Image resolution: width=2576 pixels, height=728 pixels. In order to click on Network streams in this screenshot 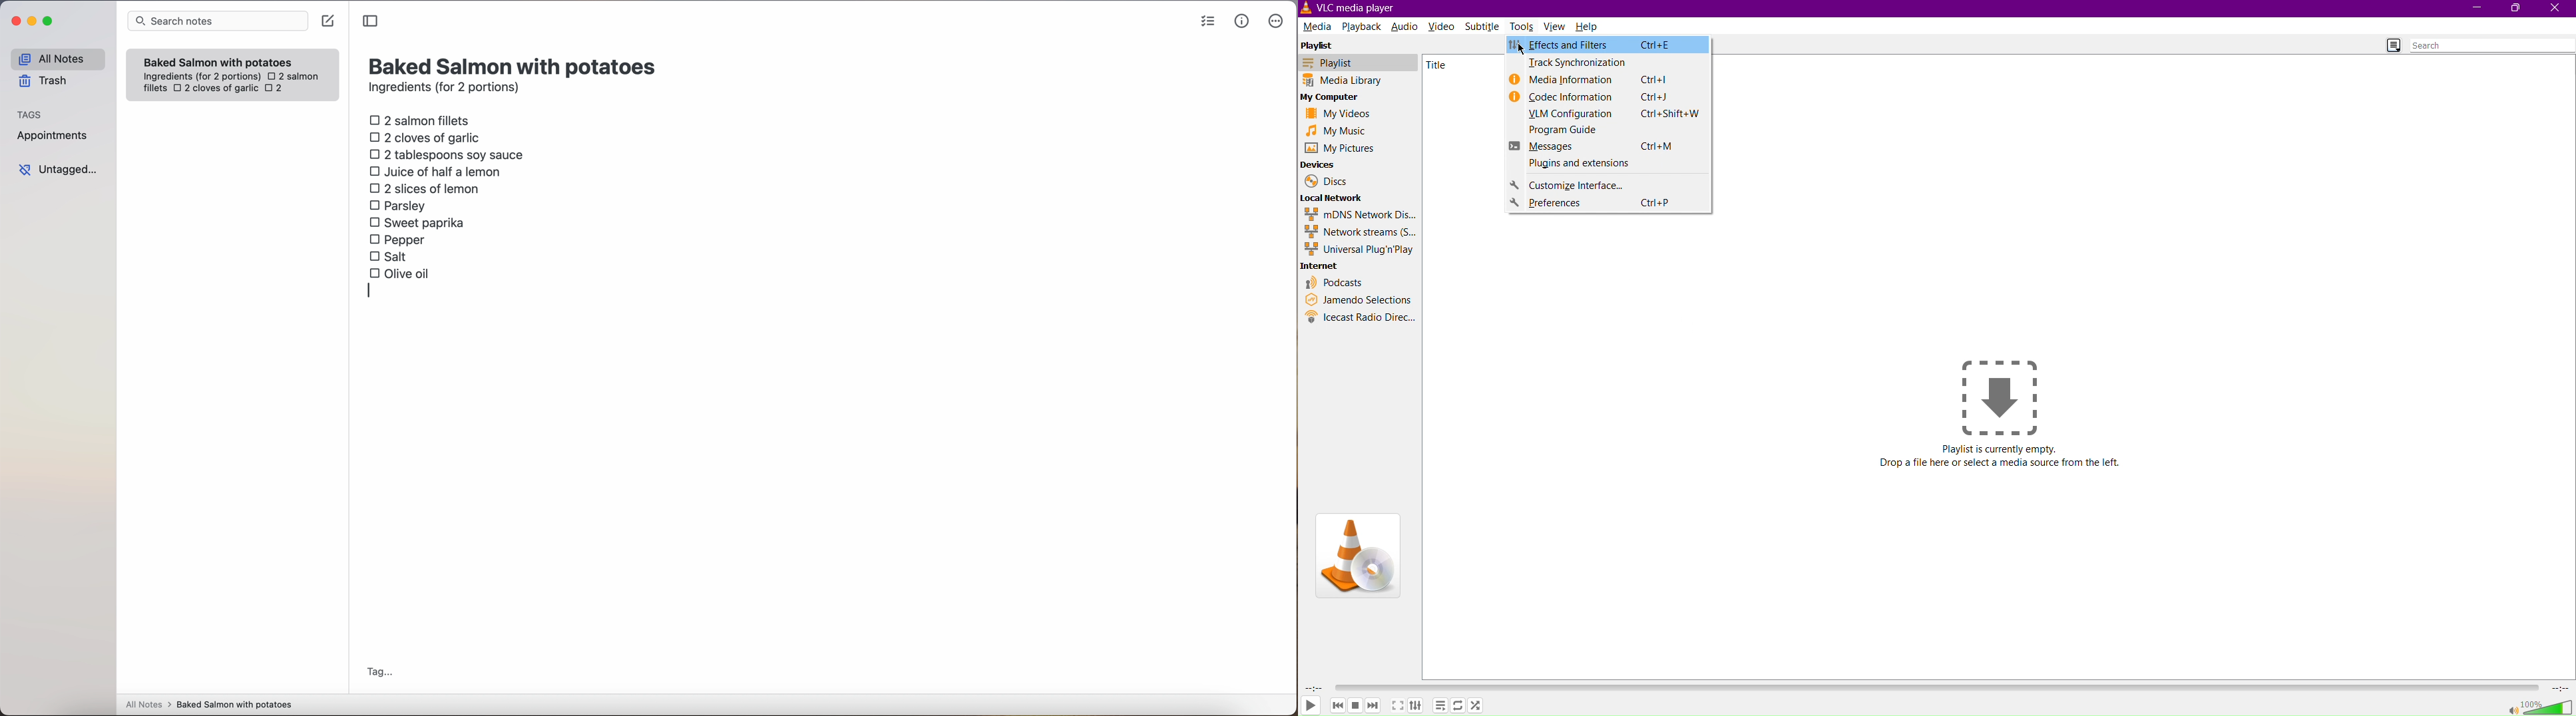, I will do `click(1361, 233)`.